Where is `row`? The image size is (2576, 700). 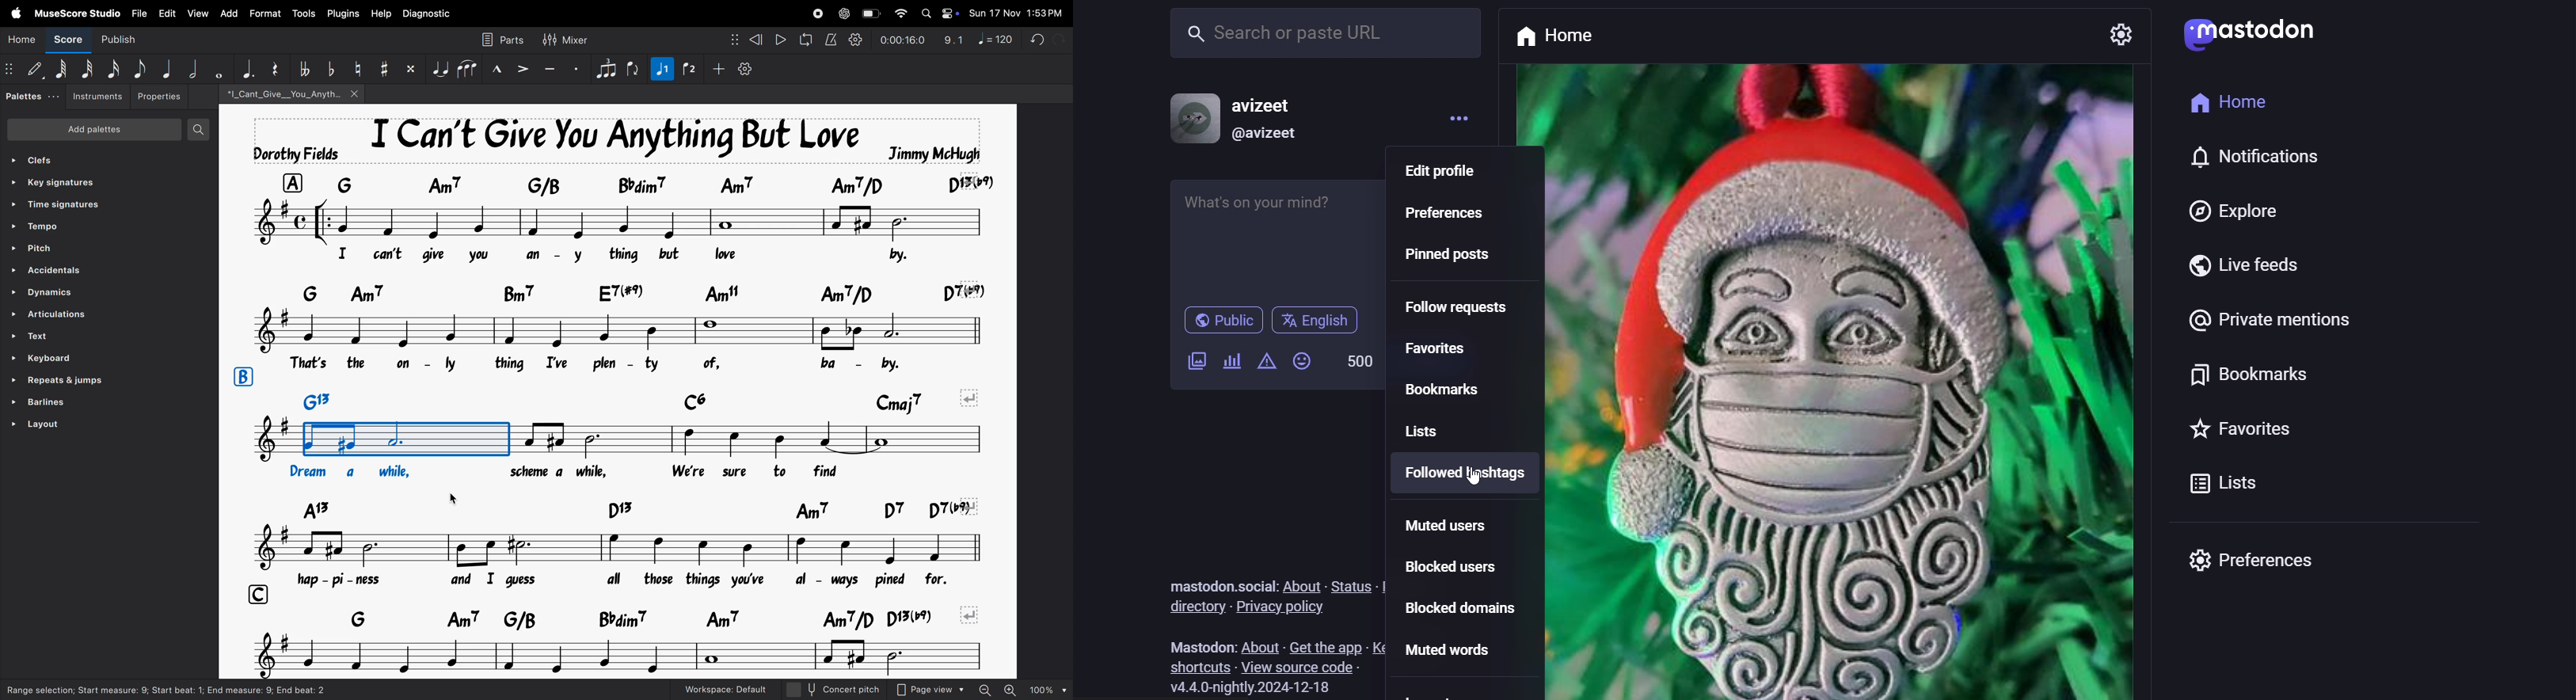
row is located at coordinates (243, 376).